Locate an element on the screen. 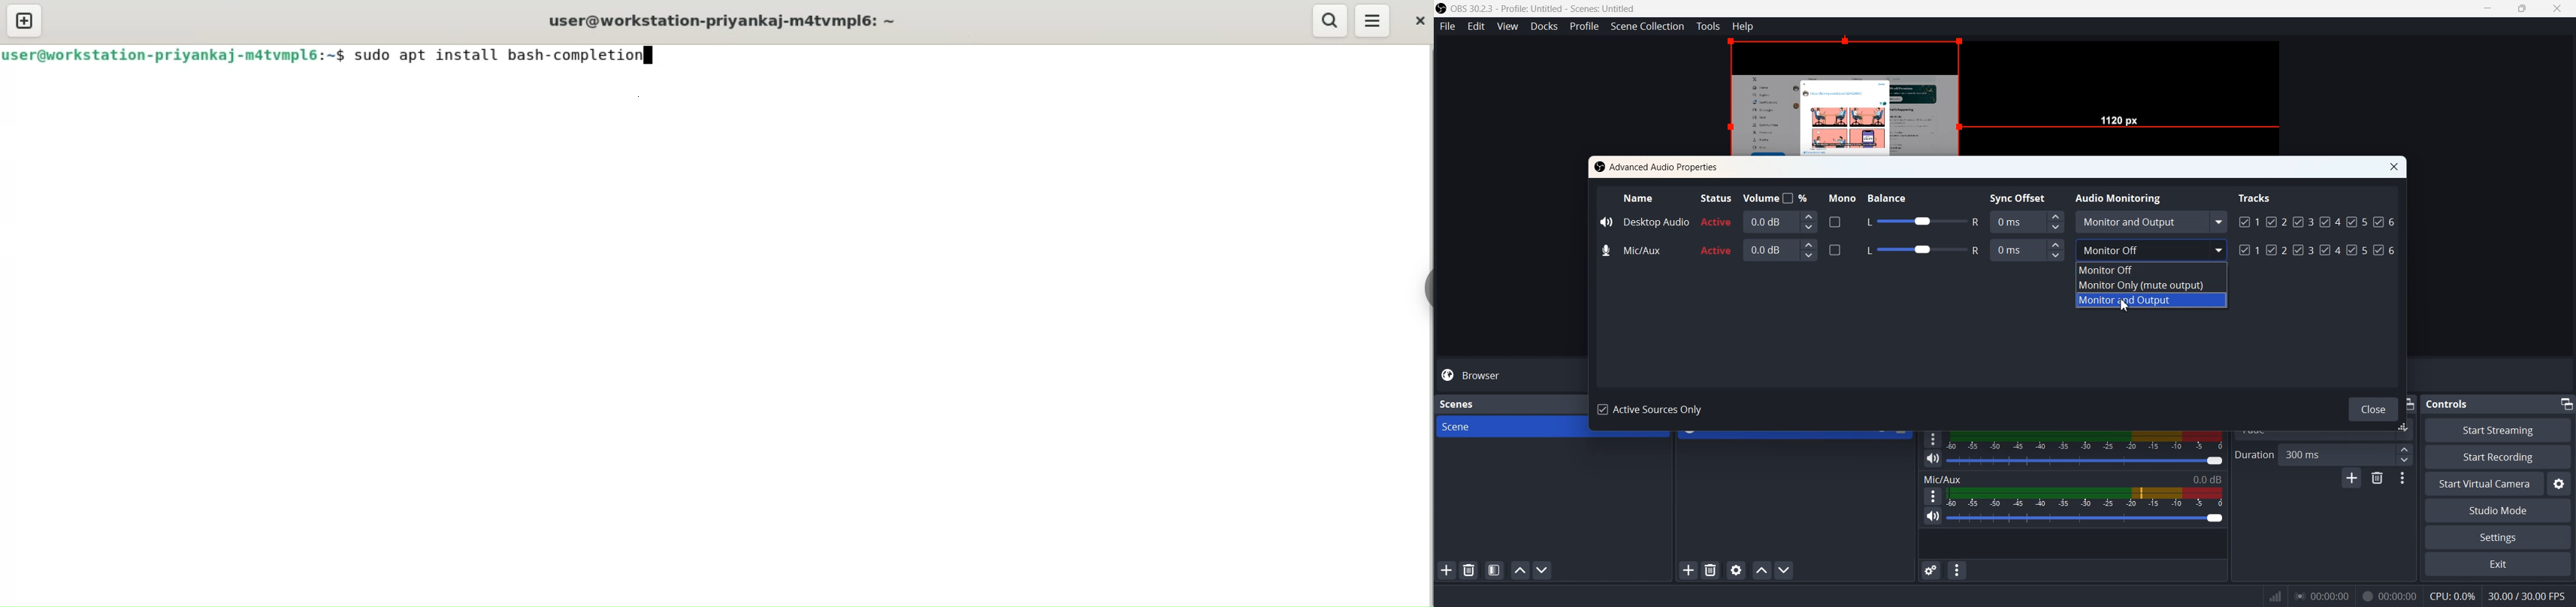 This screenshot has width=2576, height=616. Move sources up is located at coordinates (1762, 570).